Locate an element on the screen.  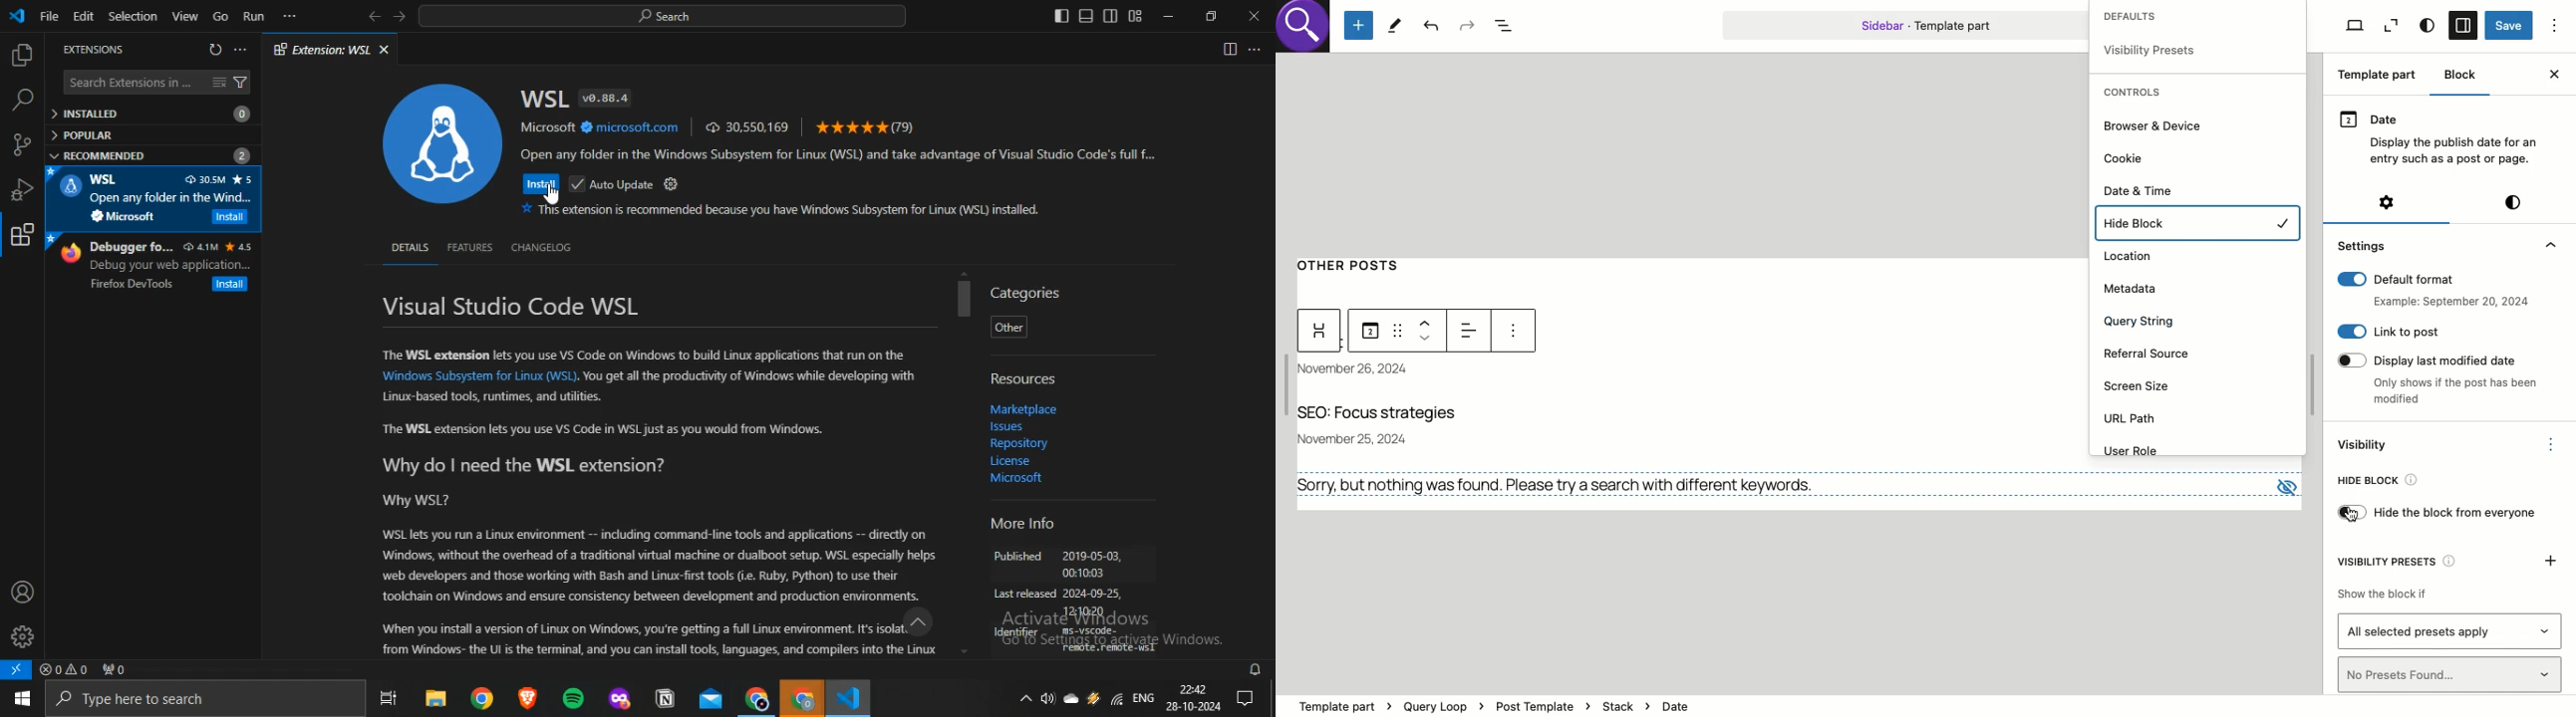
Google Chrome is located at coordinates (756, 698).